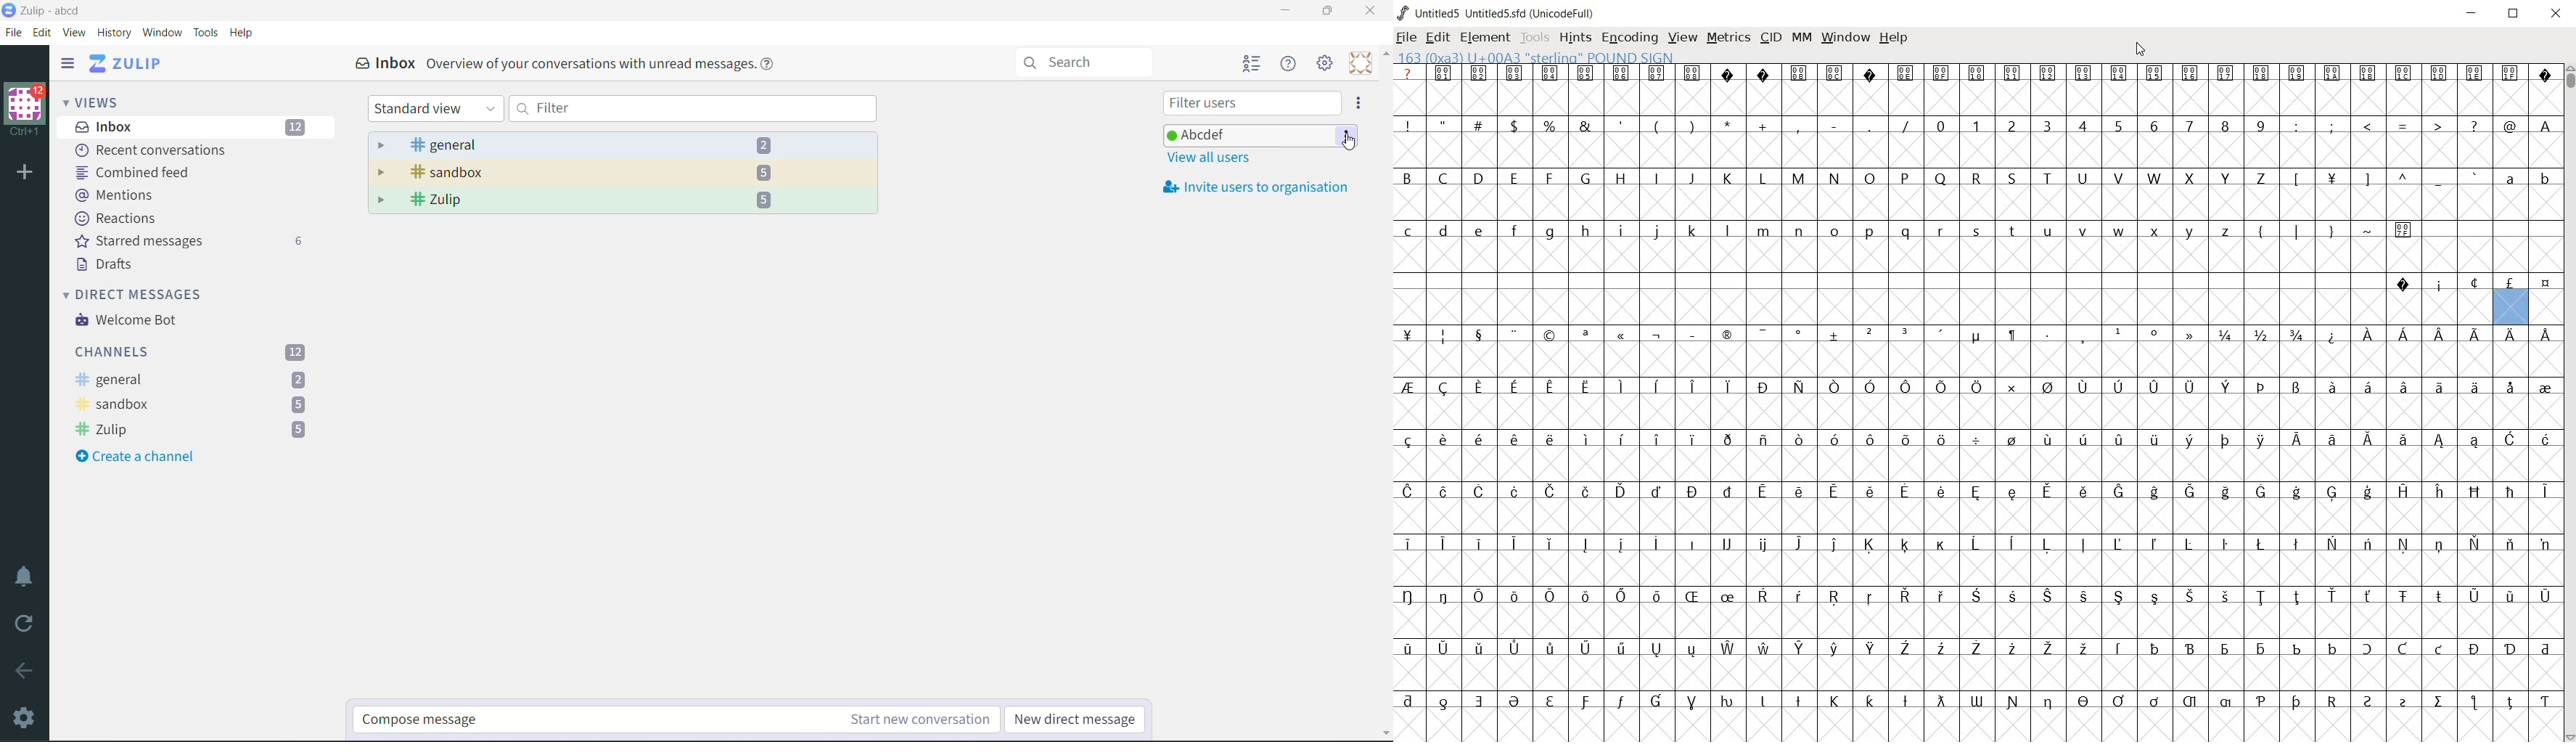 This screenshot has height=756, width=2576. Describe the element at coordinates (1410, 492) in the screenshot. I see `Symbol` at that location.